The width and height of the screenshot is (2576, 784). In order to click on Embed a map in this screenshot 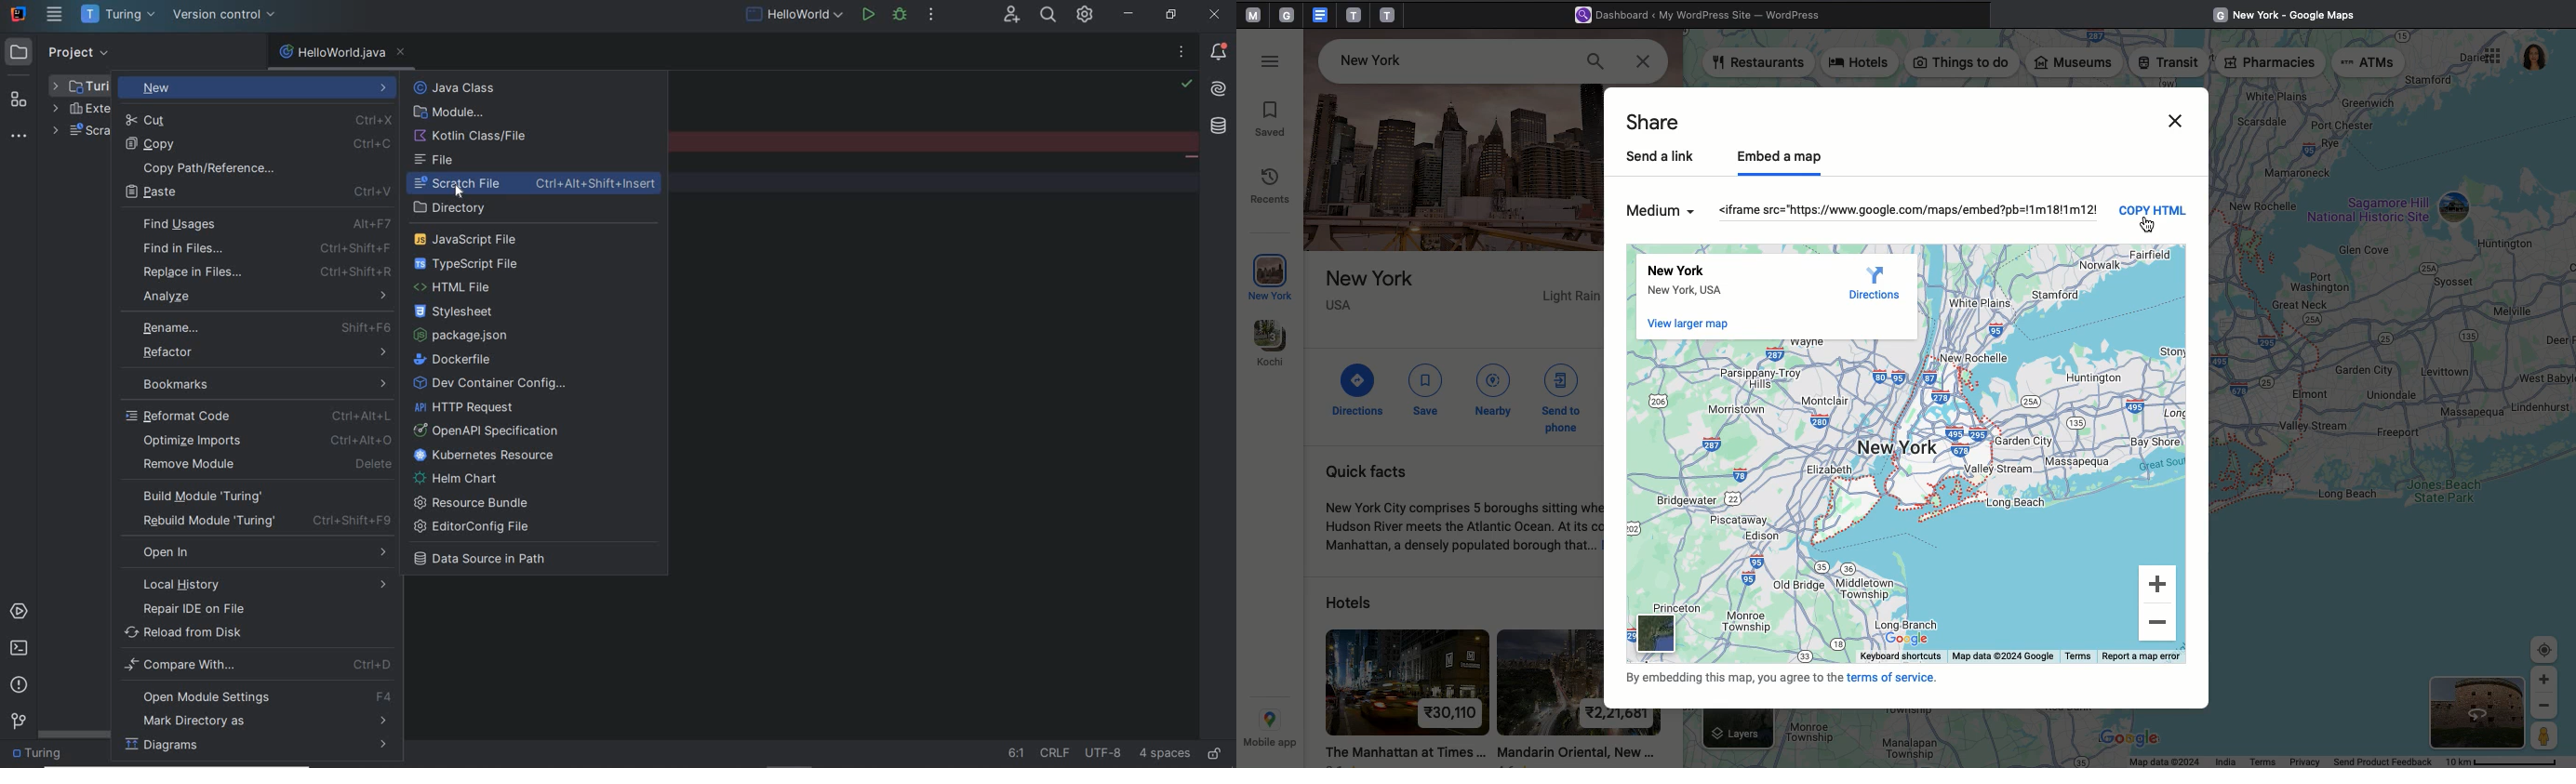, I will do `click(1785, 157)`.